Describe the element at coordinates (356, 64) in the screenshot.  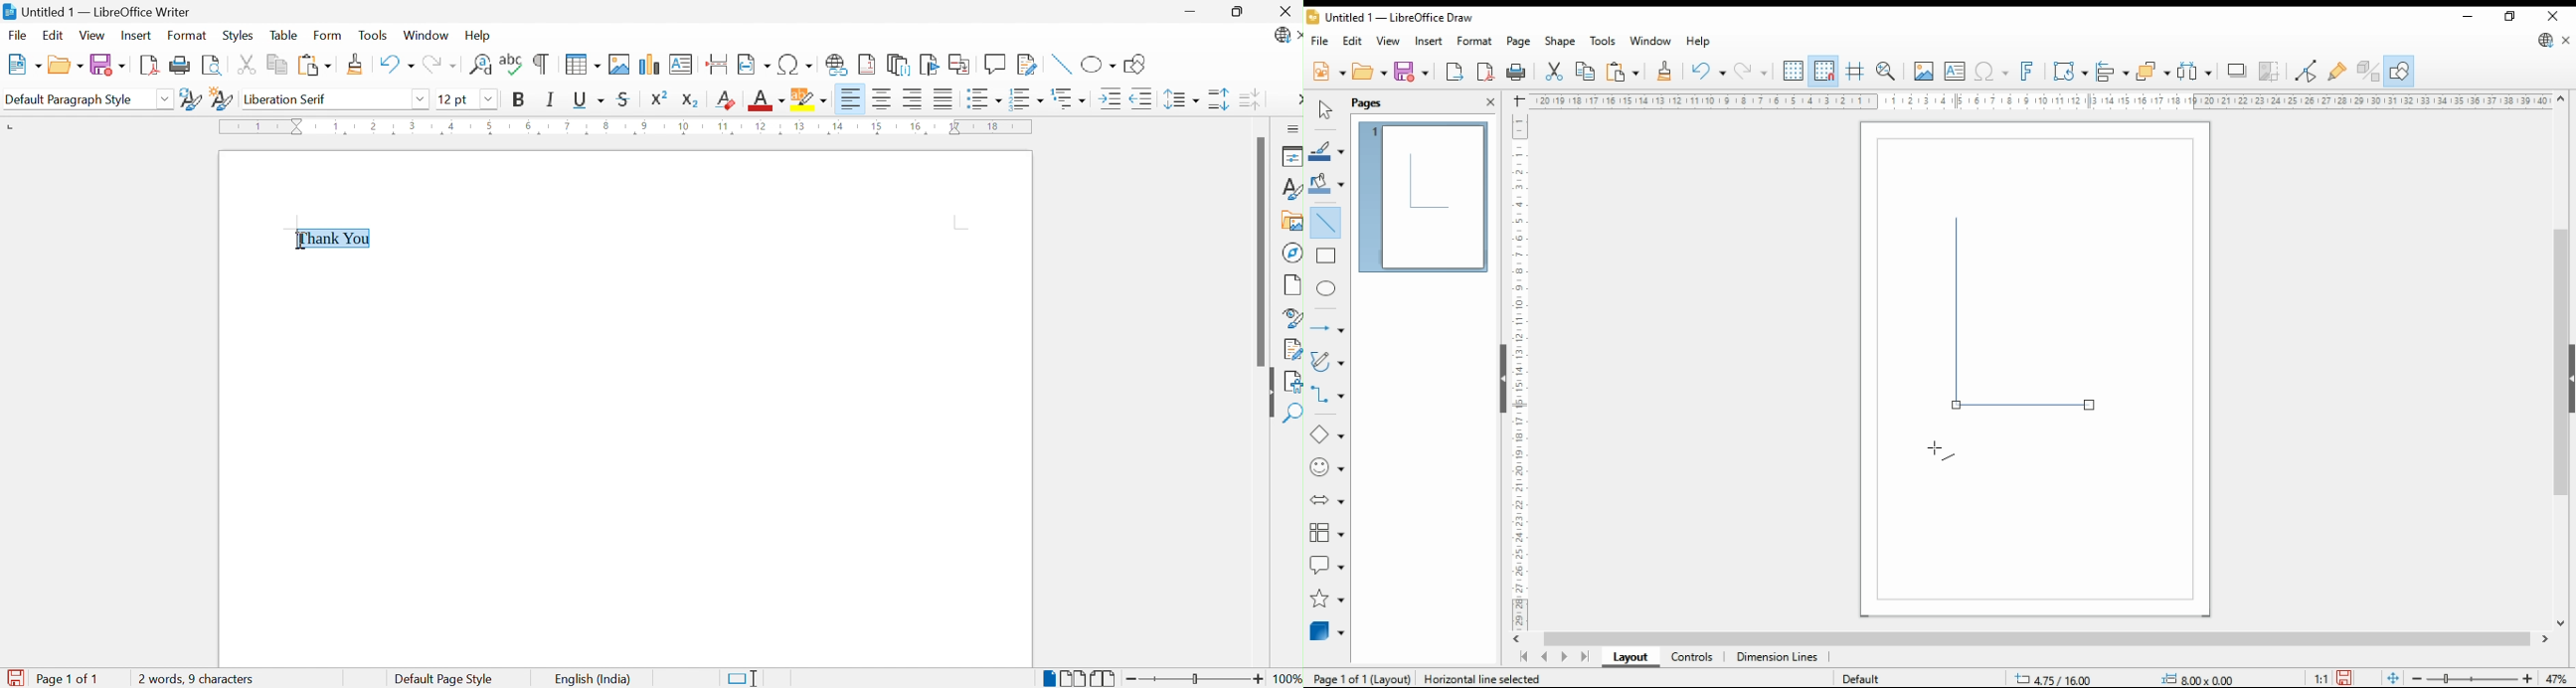
I see `Clone Formatting` at that location.